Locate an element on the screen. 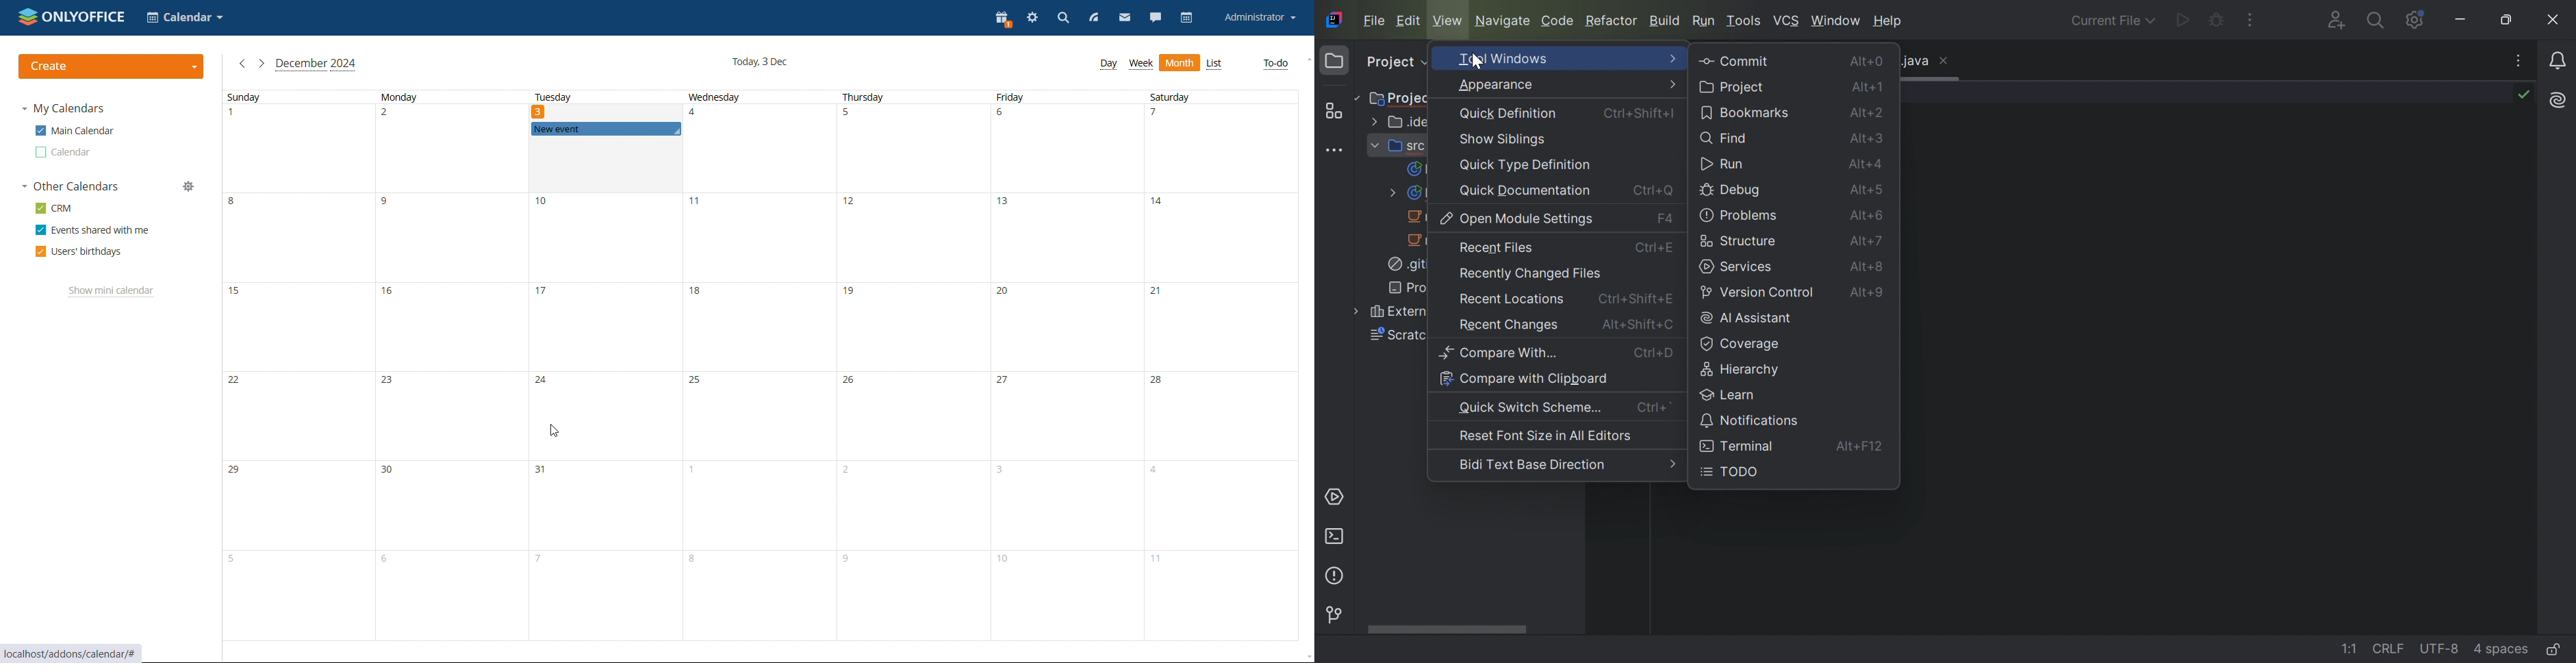  date is located at coordinates (1223, 505).